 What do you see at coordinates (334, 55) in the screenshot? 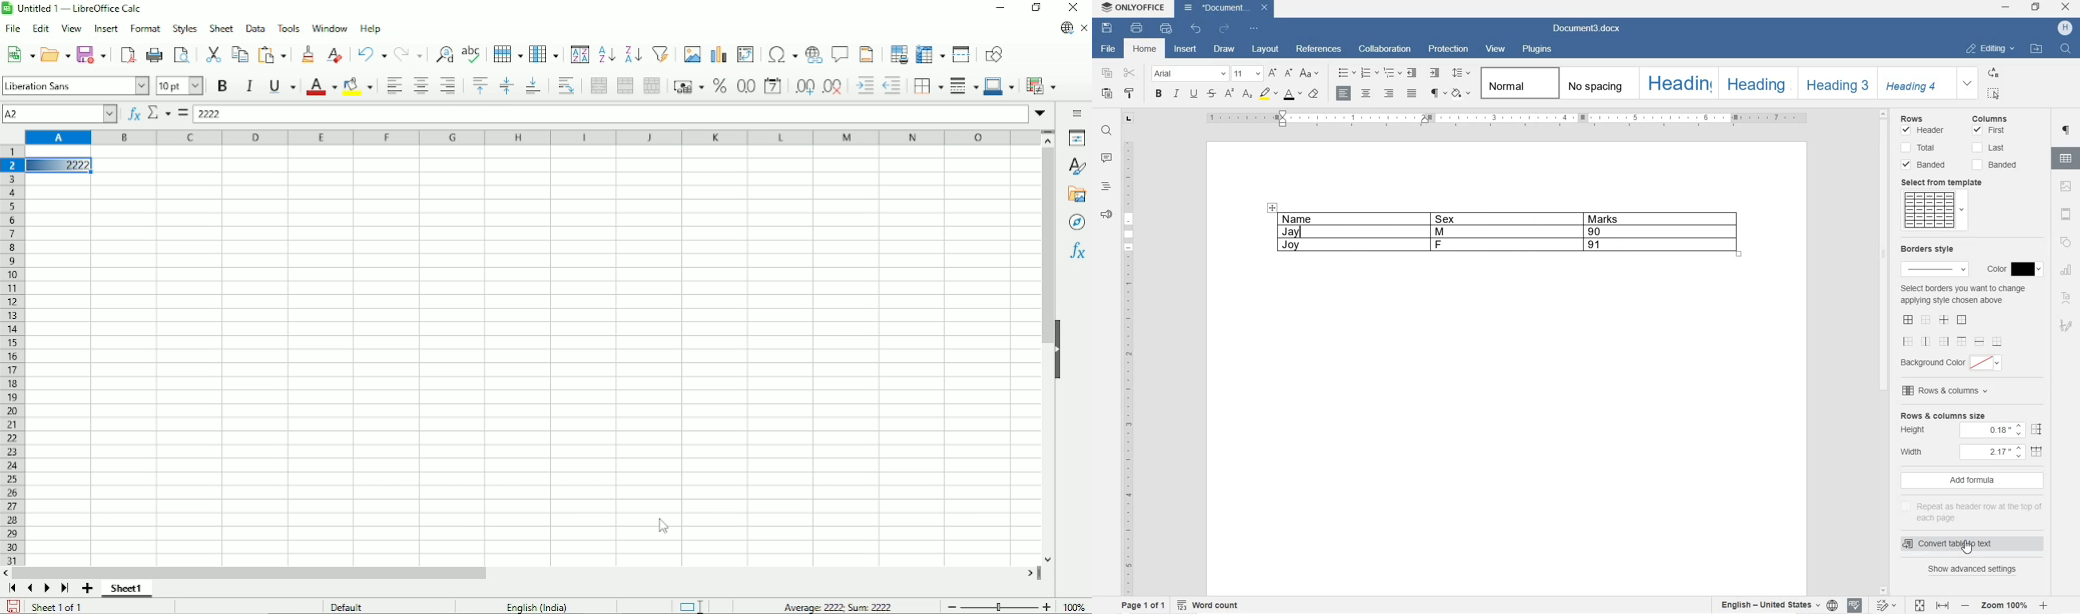
I see `Clear direct formatting` at bounding box center [334, 55].